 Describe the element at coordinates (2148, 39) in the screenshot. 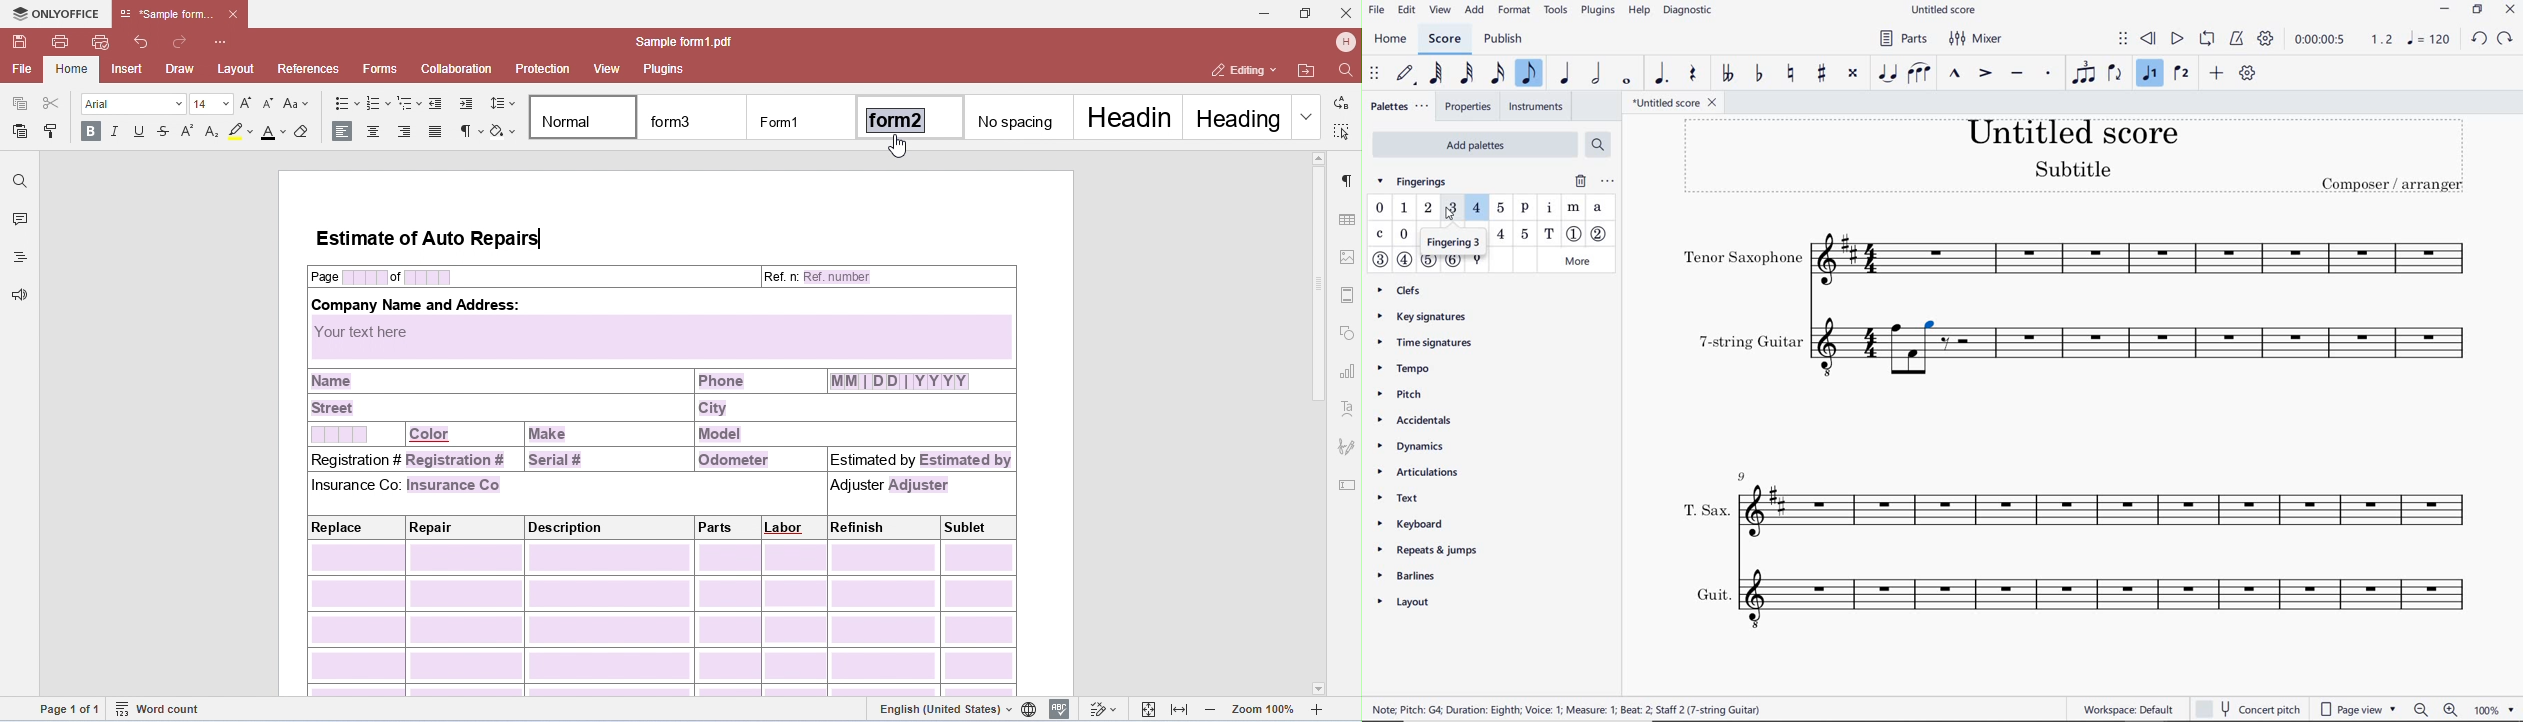

I see `REWIND` at that location.